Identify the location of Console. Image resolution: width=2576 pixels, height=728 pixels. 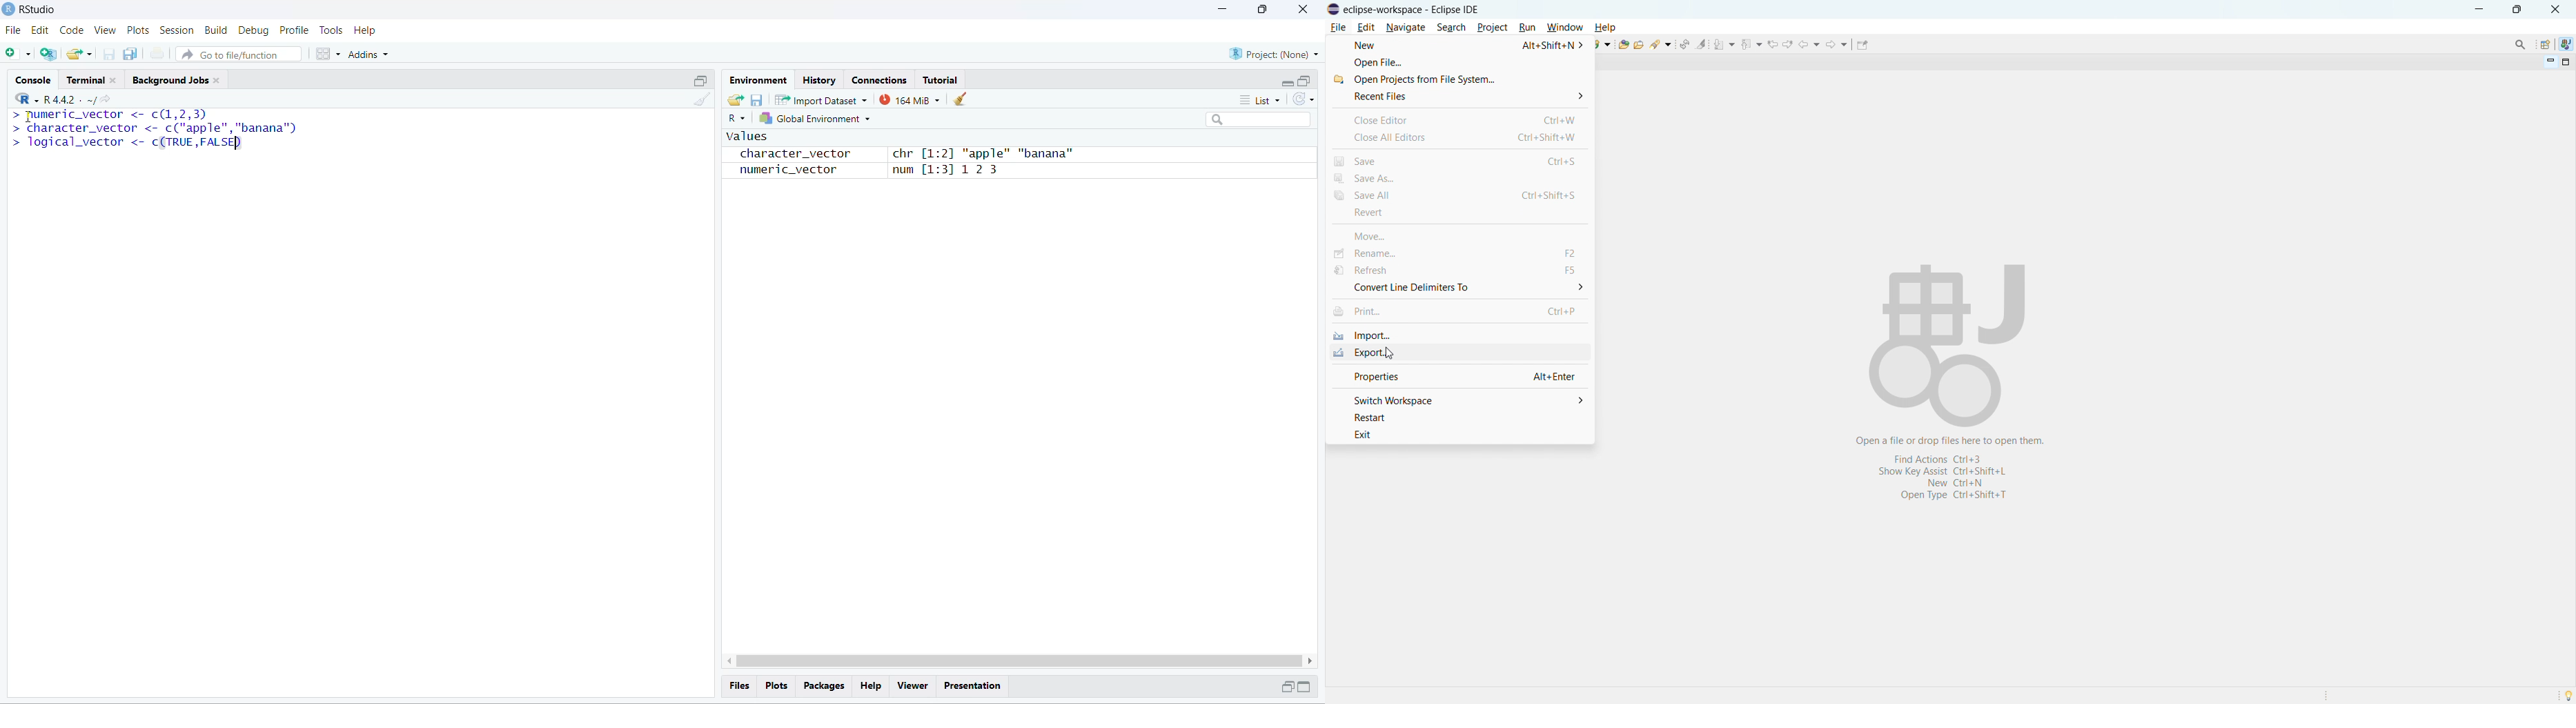
(32, 78).